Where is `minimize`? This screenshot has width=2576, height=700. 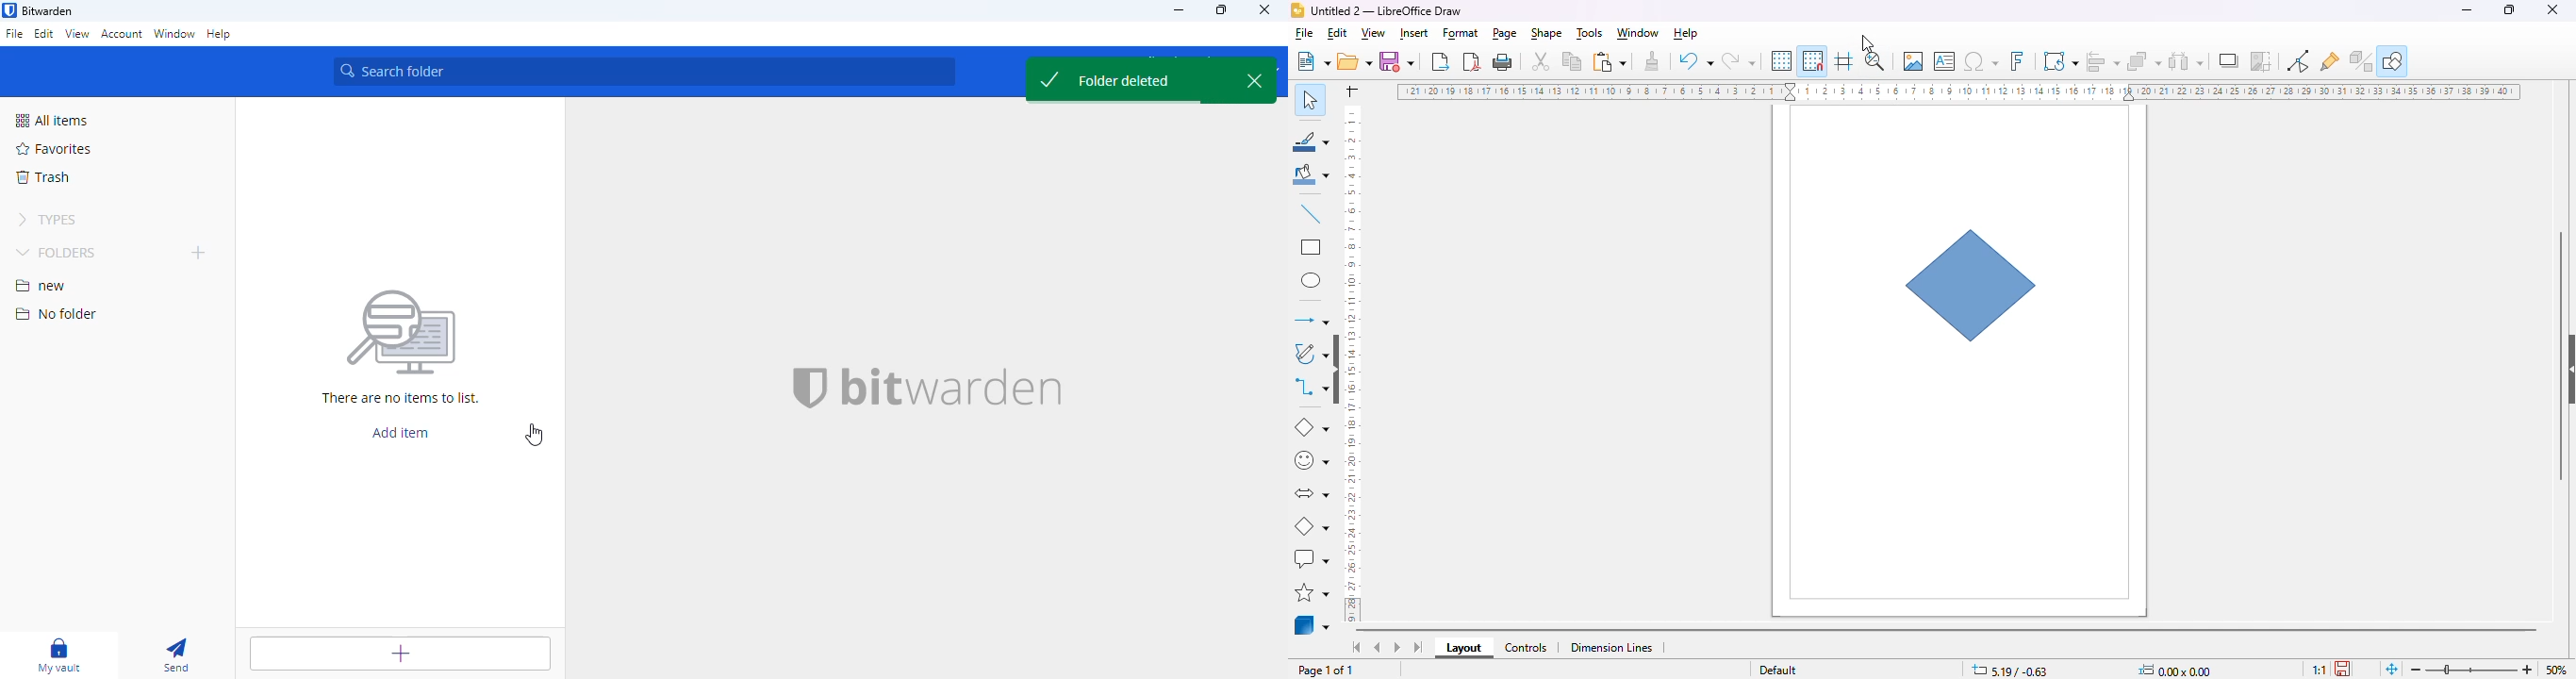 minimize is located at coordinates (1179, 10).